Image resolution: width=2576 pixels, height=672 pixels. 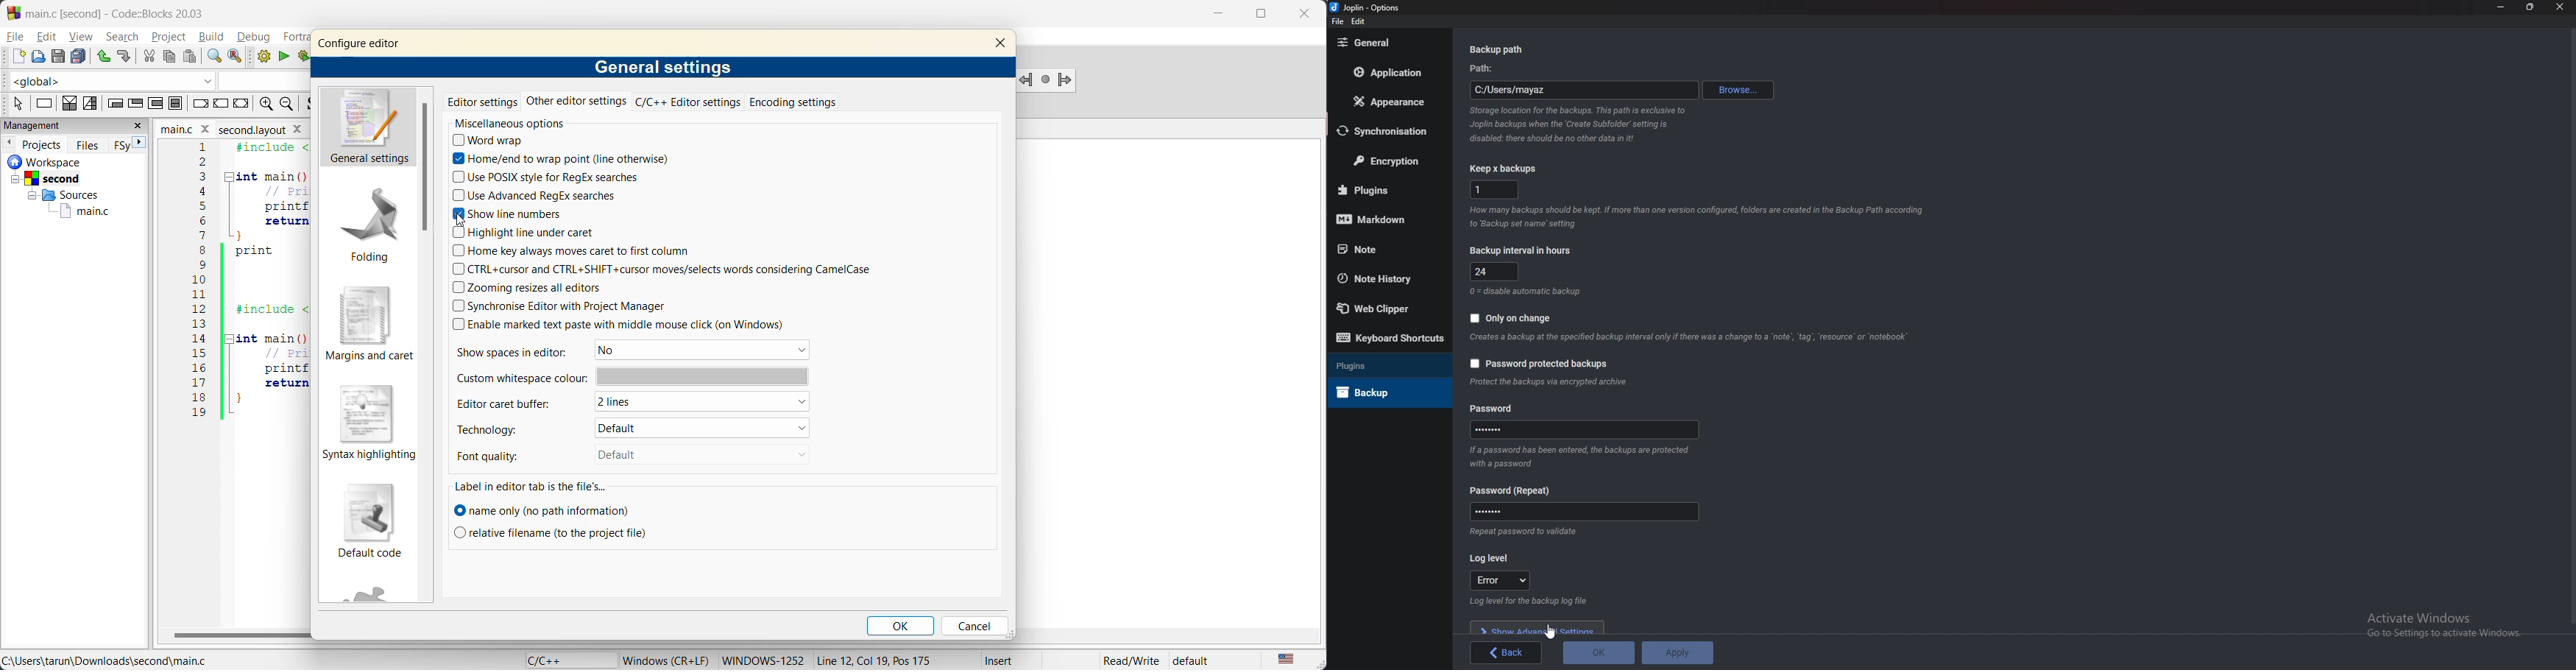 What do you see at coordinates (1496, 271) in the screenshot?
I see `hours` at bounding box center [1496, 271].